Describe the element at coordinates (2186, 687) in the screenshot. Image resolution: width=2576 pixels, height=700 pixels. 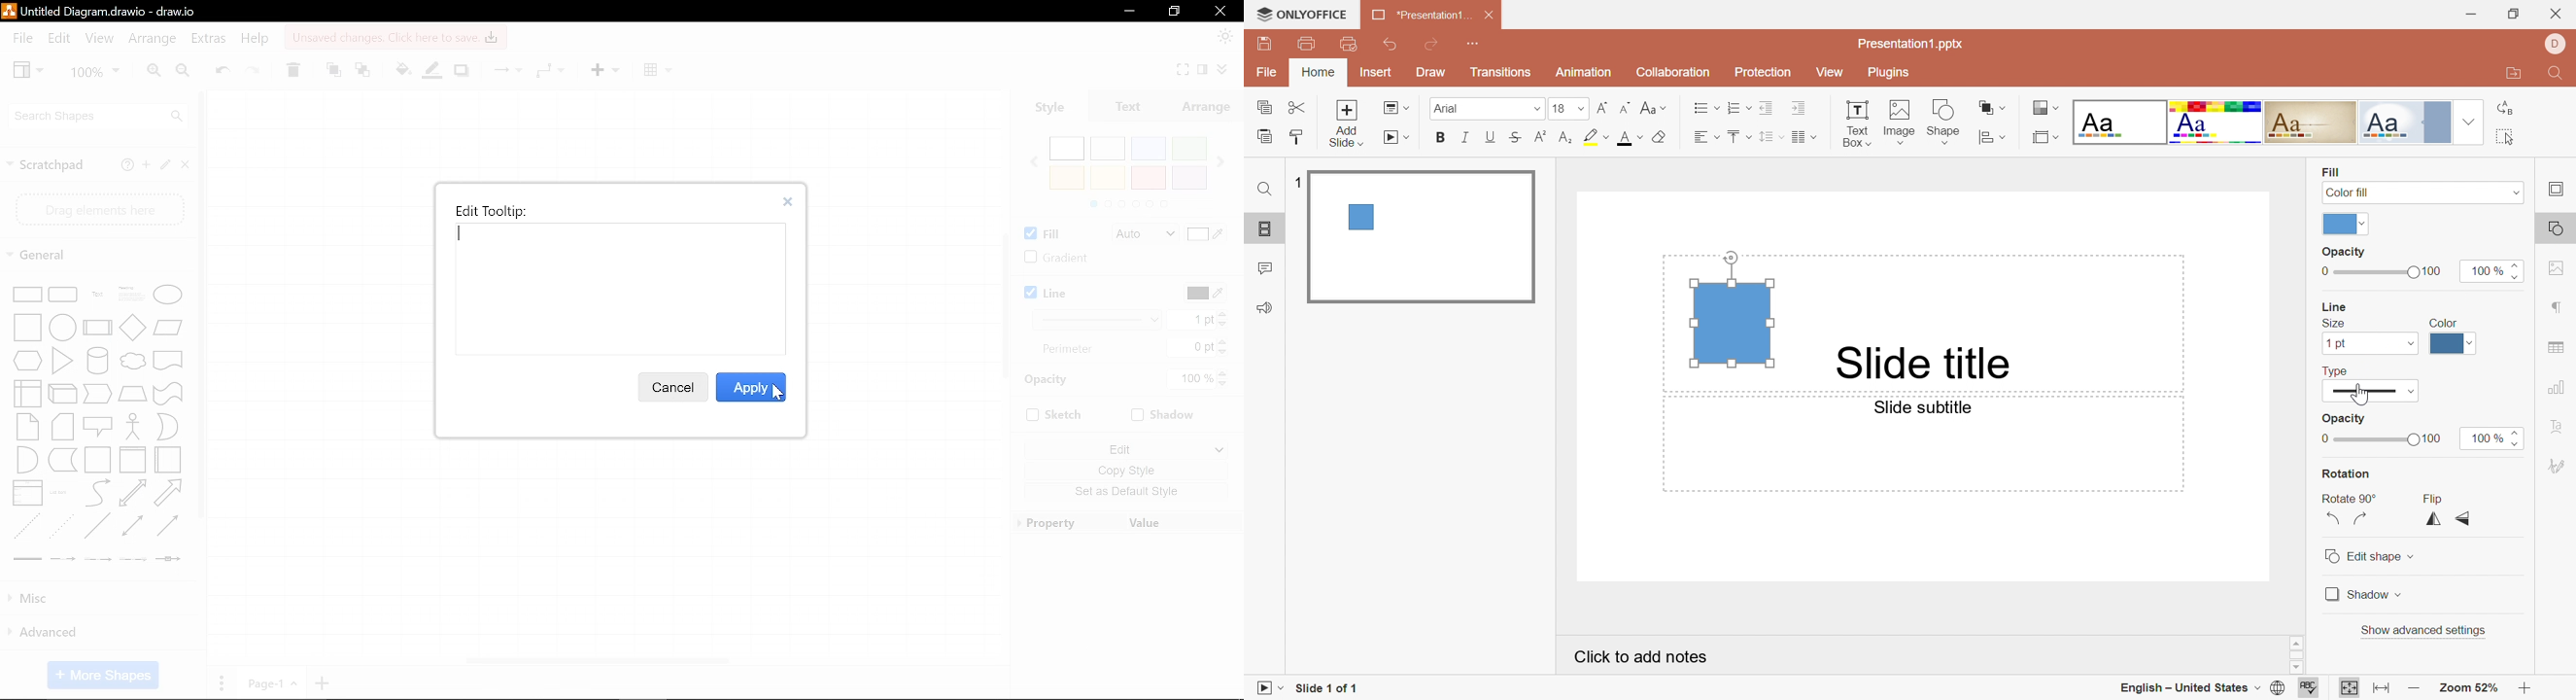
I see `English - United States` at that location.